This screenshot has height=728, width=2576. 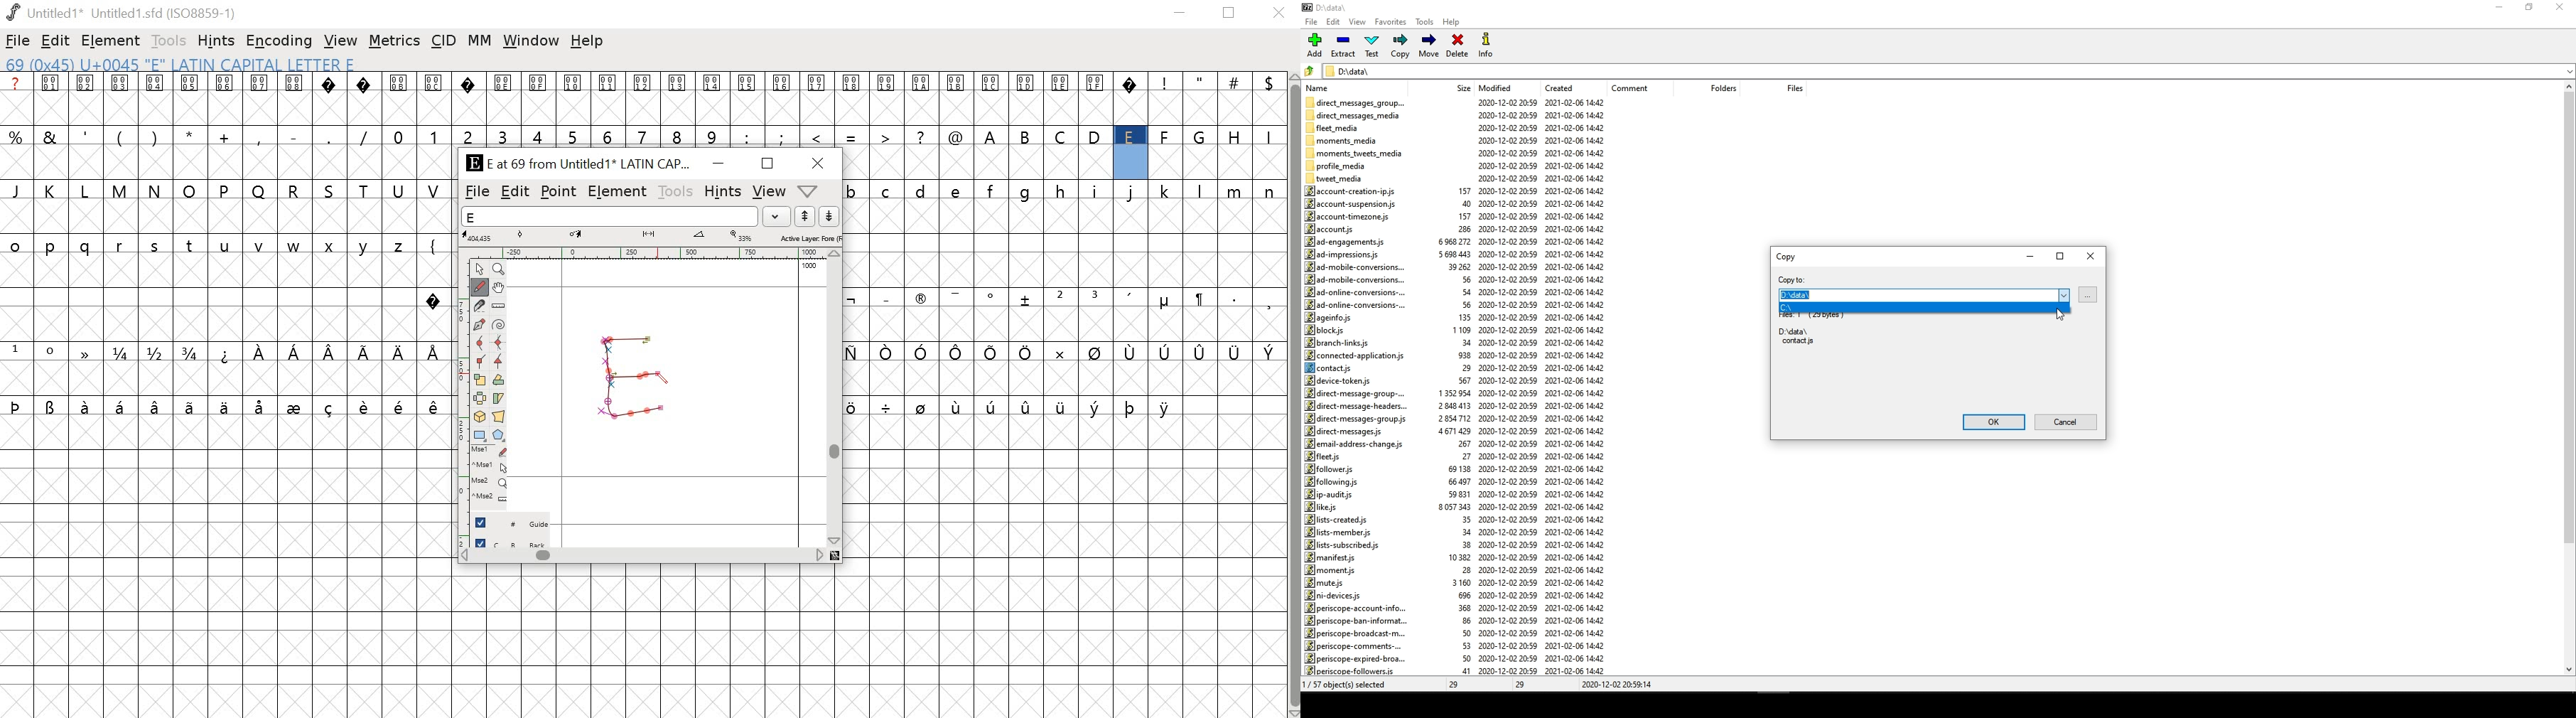 I want to click on view, so click(x=767, y=192).